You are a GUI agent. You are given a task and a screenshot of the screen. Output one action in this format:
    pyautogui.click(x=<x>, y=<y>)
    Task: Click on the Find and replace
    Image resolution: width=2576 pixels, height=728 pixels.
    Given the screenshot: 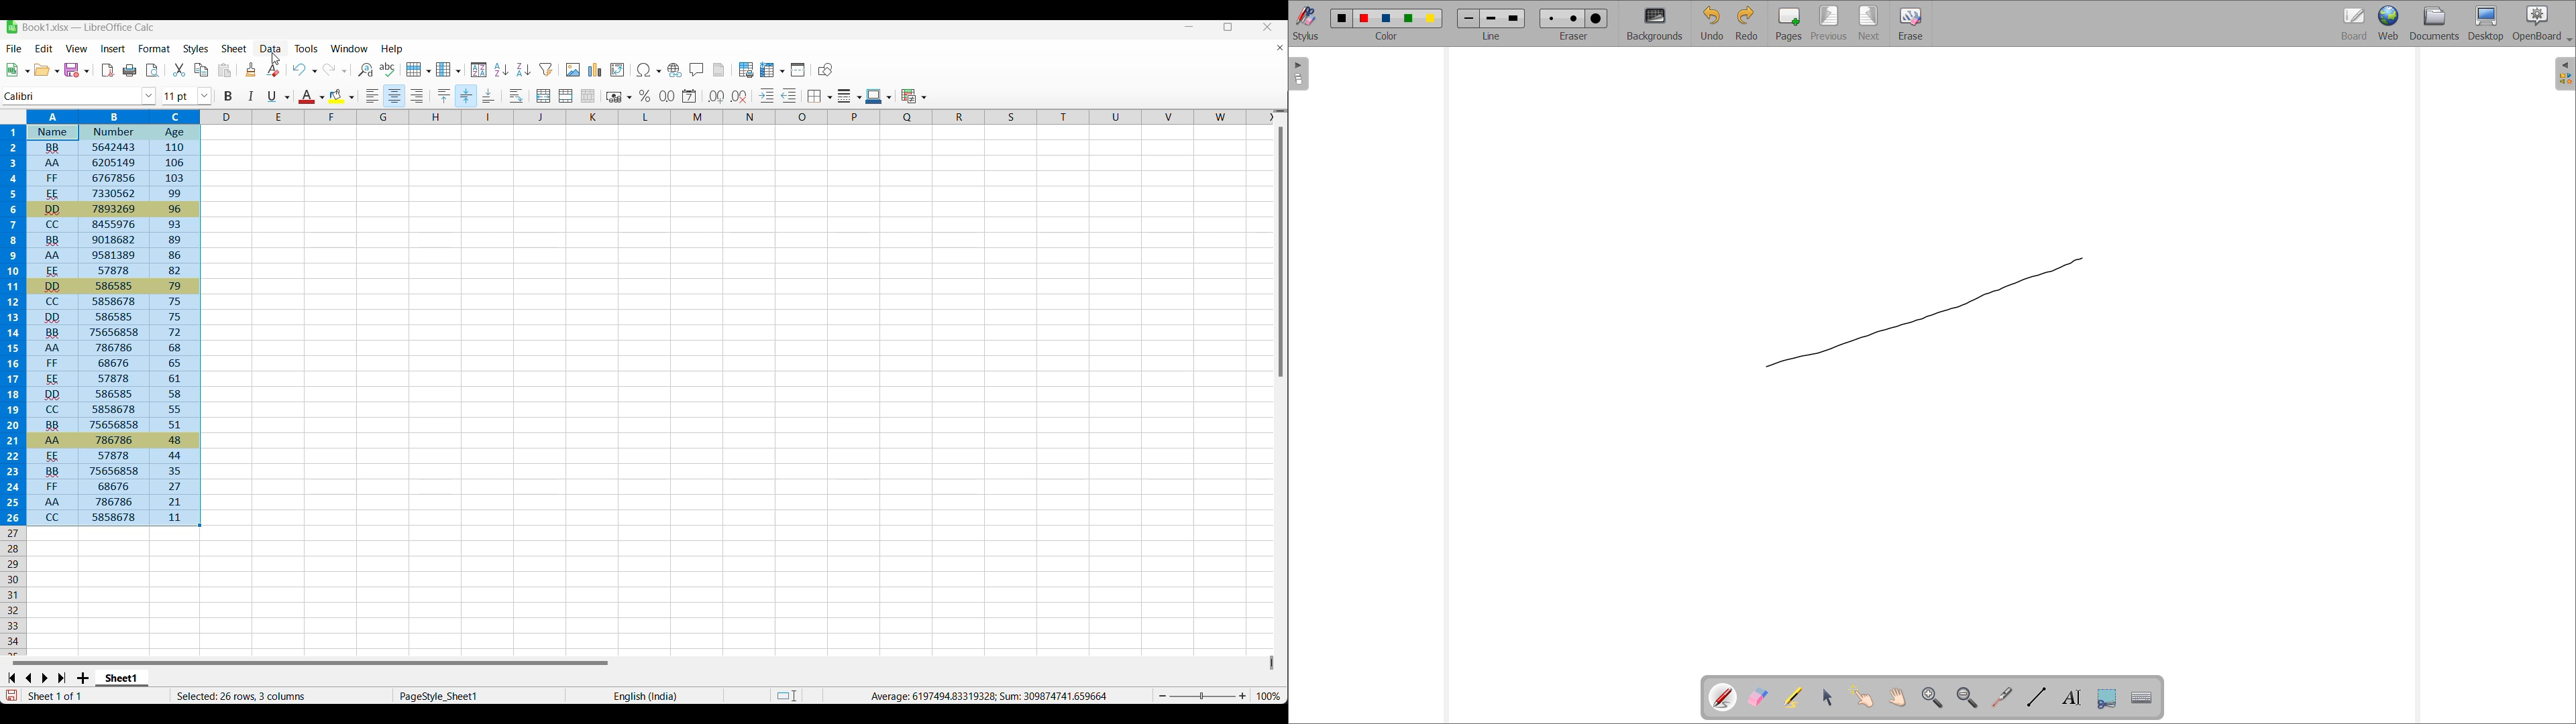 What is the action you would take?
    pyautogui.click(x=366, y=69)
    